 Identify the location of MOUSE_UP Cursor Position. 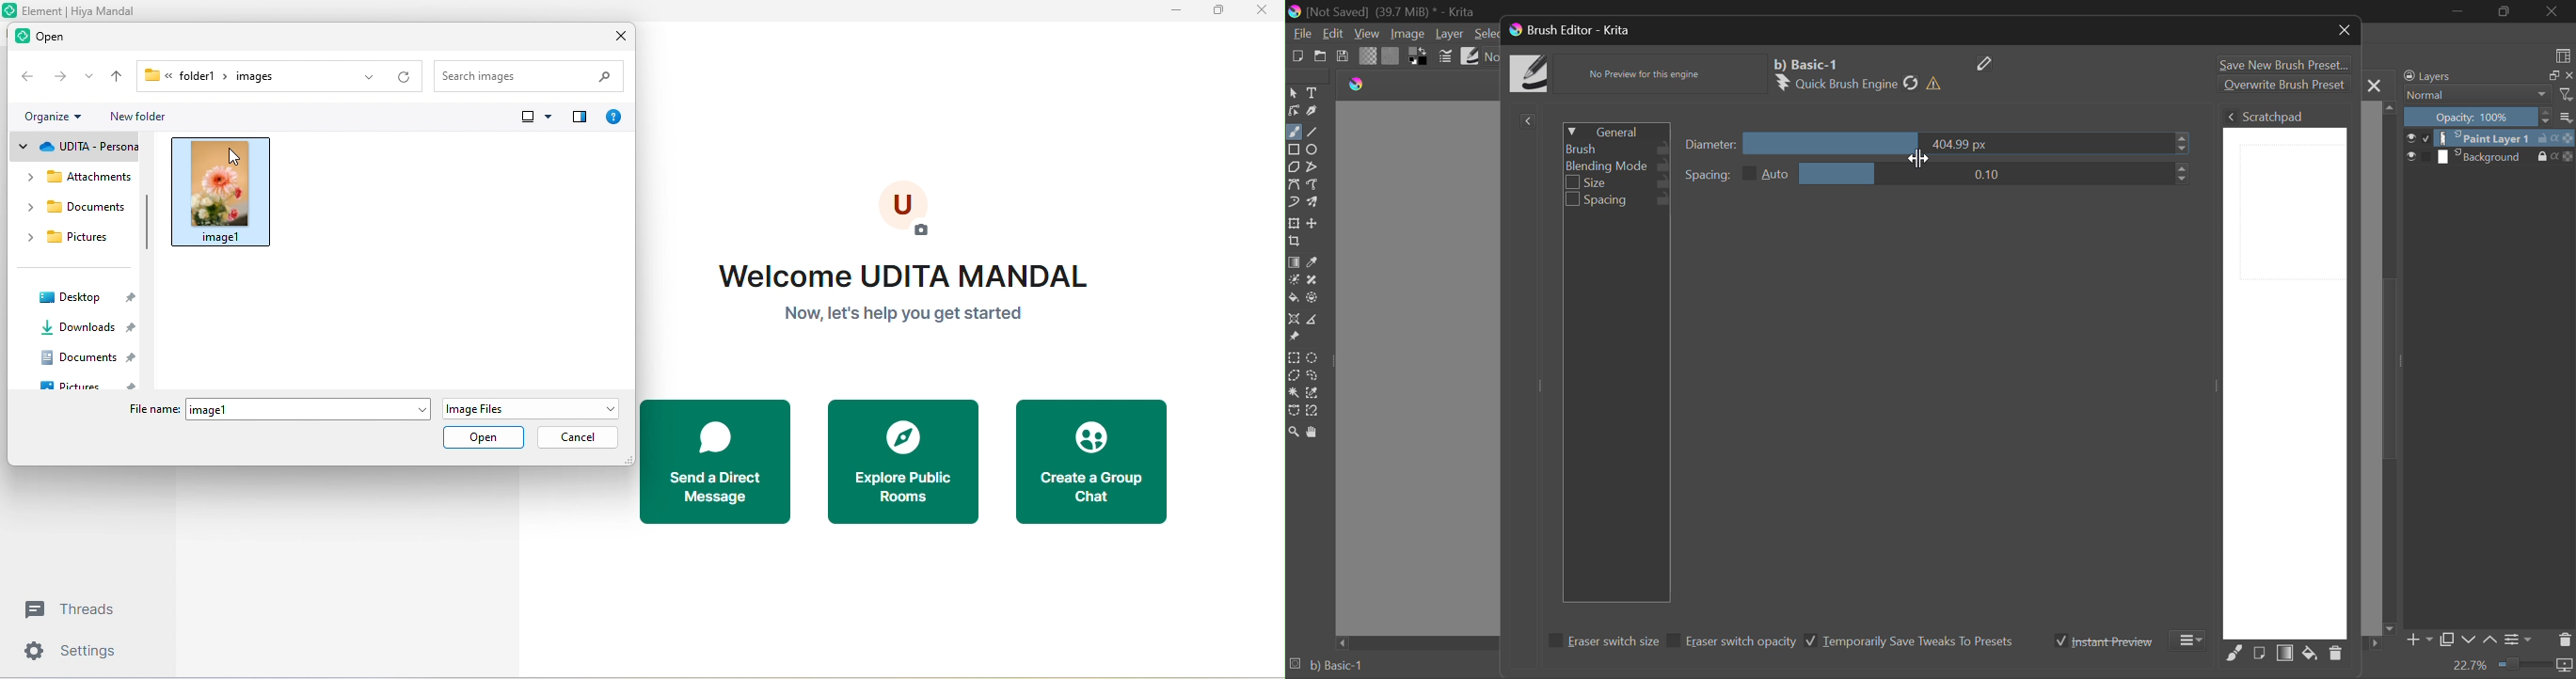
(1919, 141).